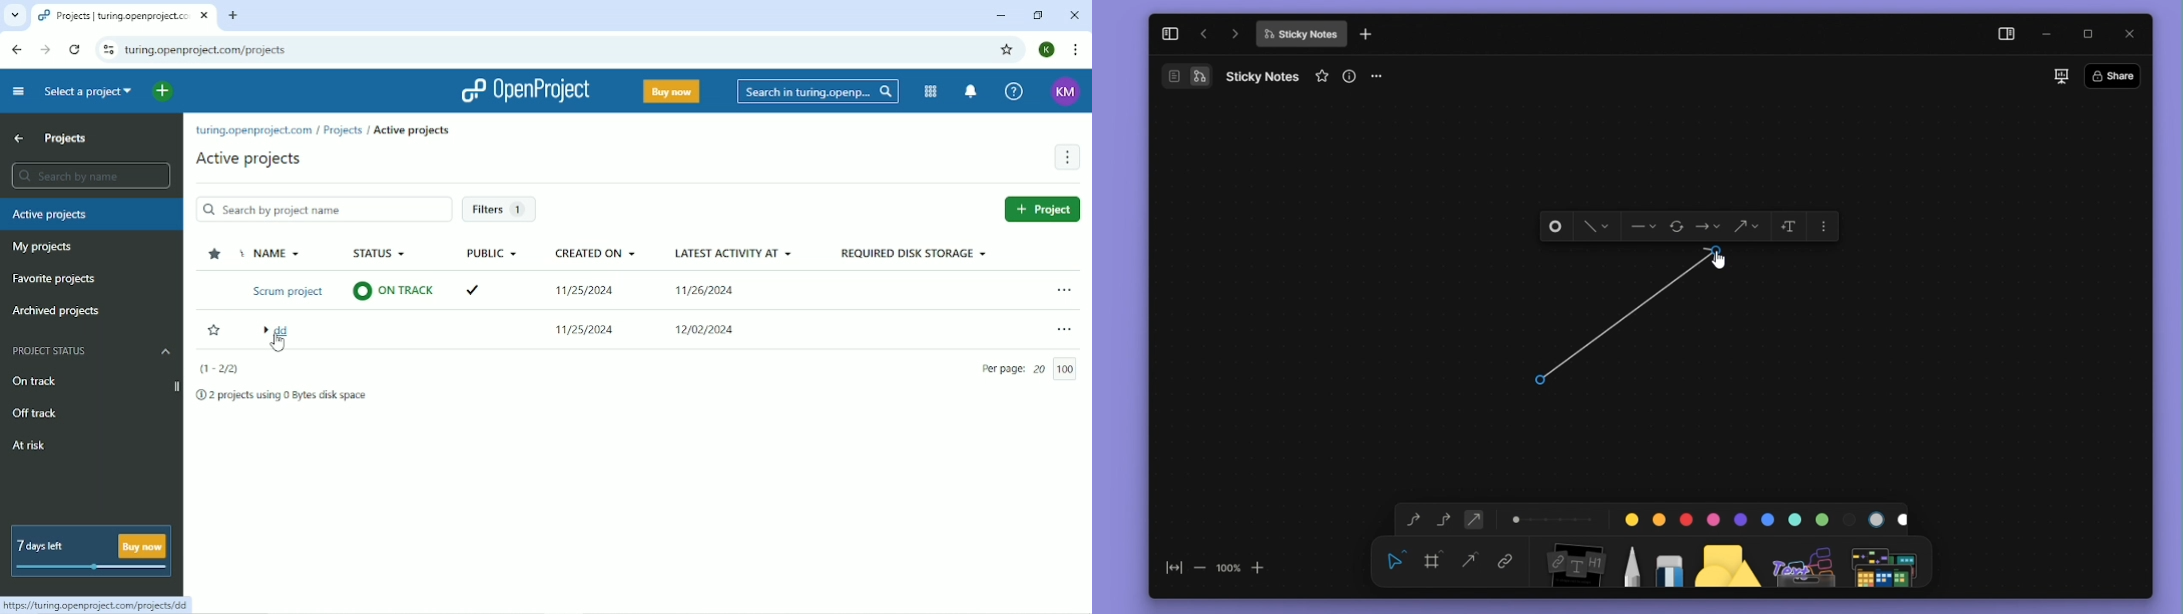 The height and width of the screenshot is (616, 2184). I want to click on end point style, so click(1709, 227).